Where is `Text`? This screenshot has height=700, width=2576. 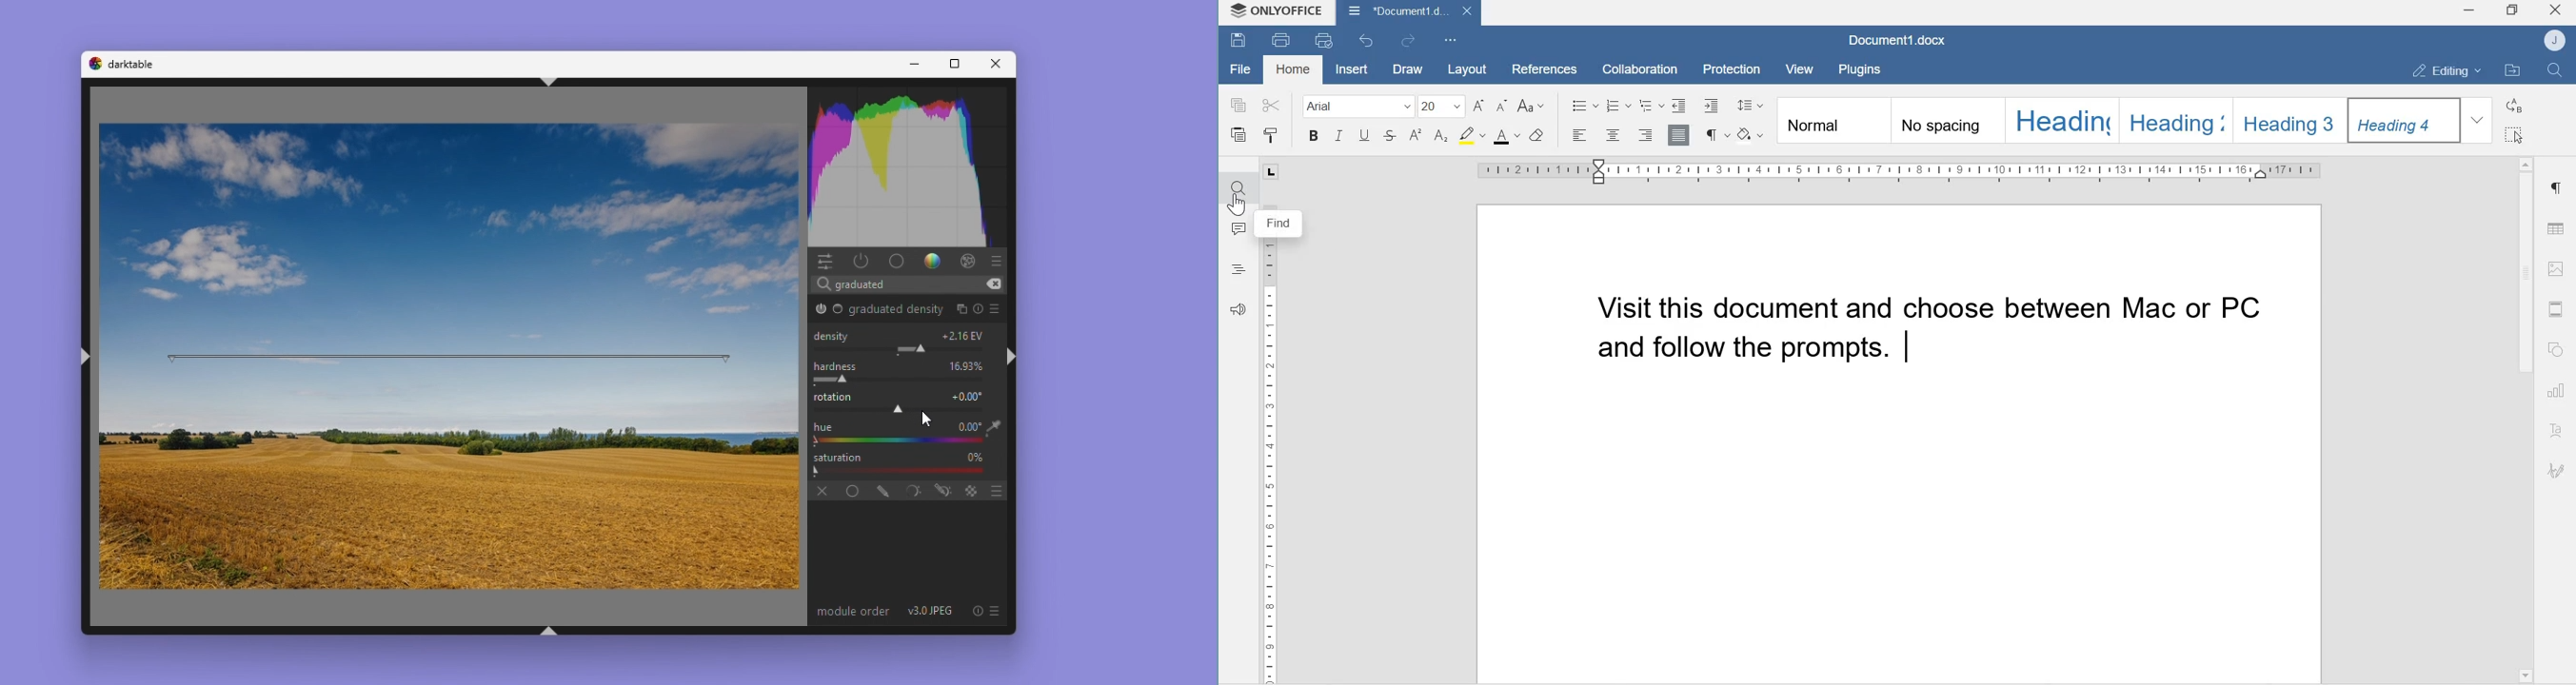 Text is located at coordinates (2558, 432).